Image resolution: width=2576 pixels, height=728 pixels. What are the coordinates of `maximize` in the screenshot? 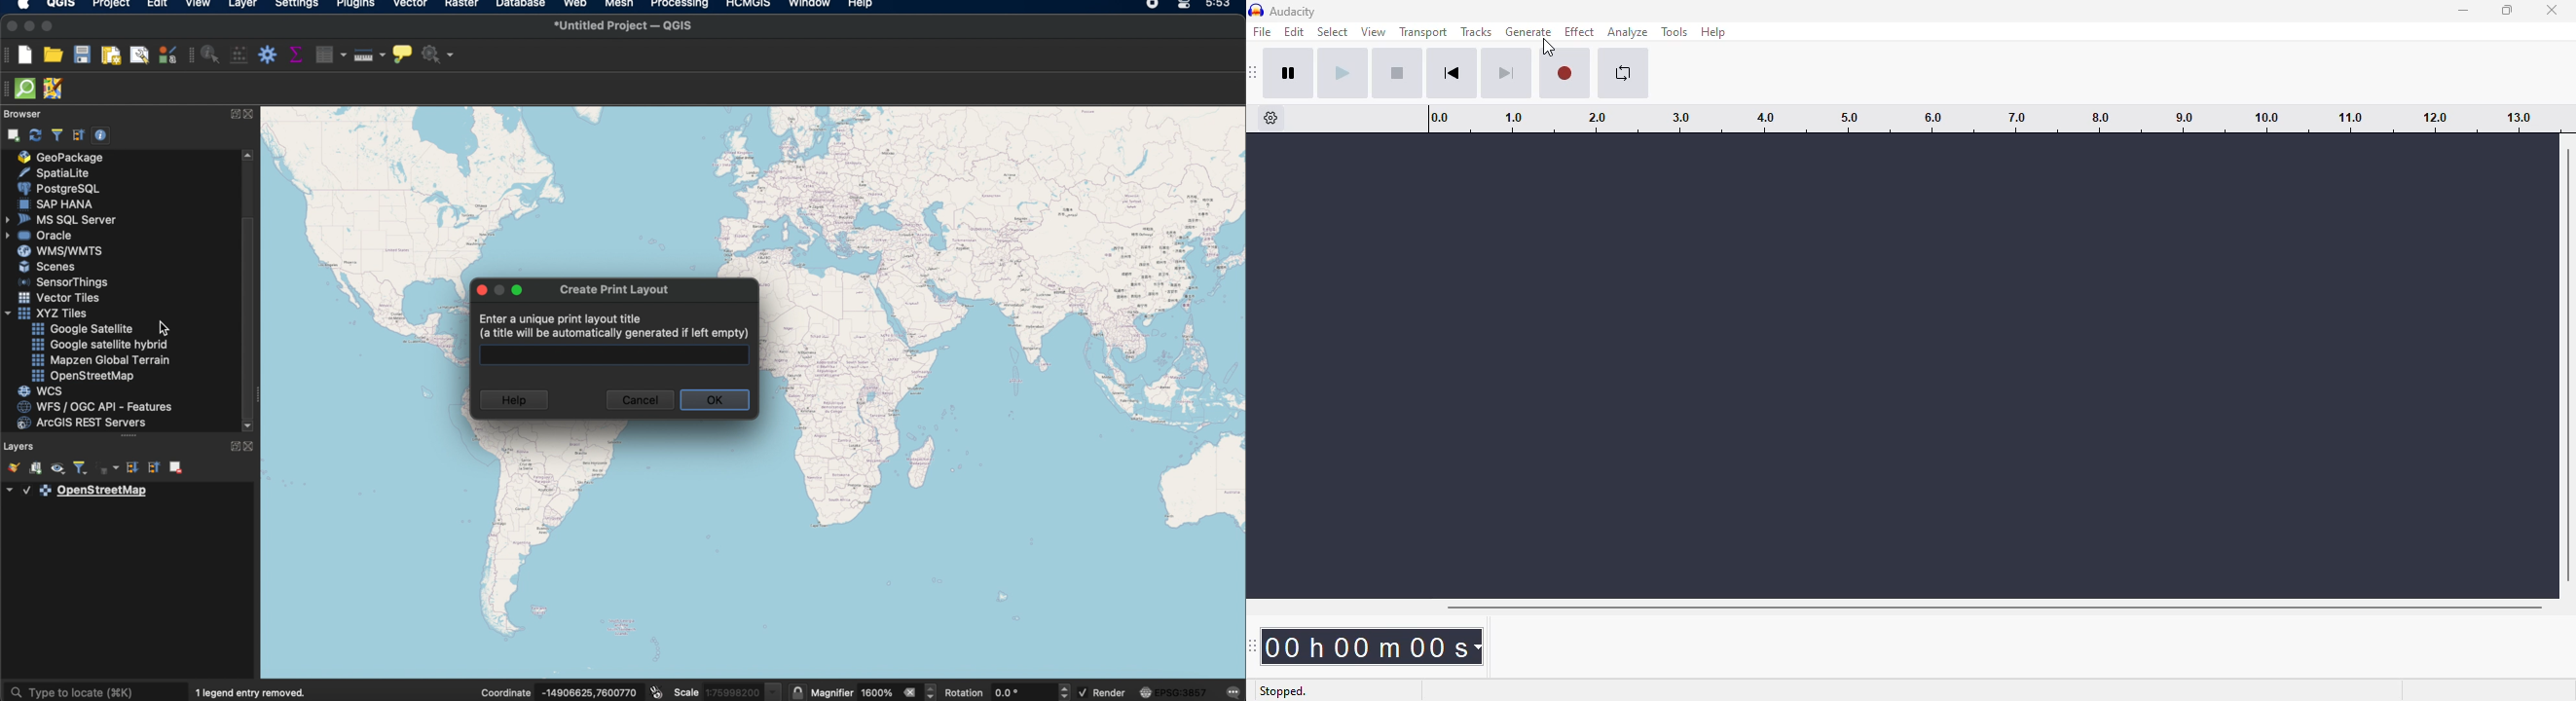 It's located at (520, 289).